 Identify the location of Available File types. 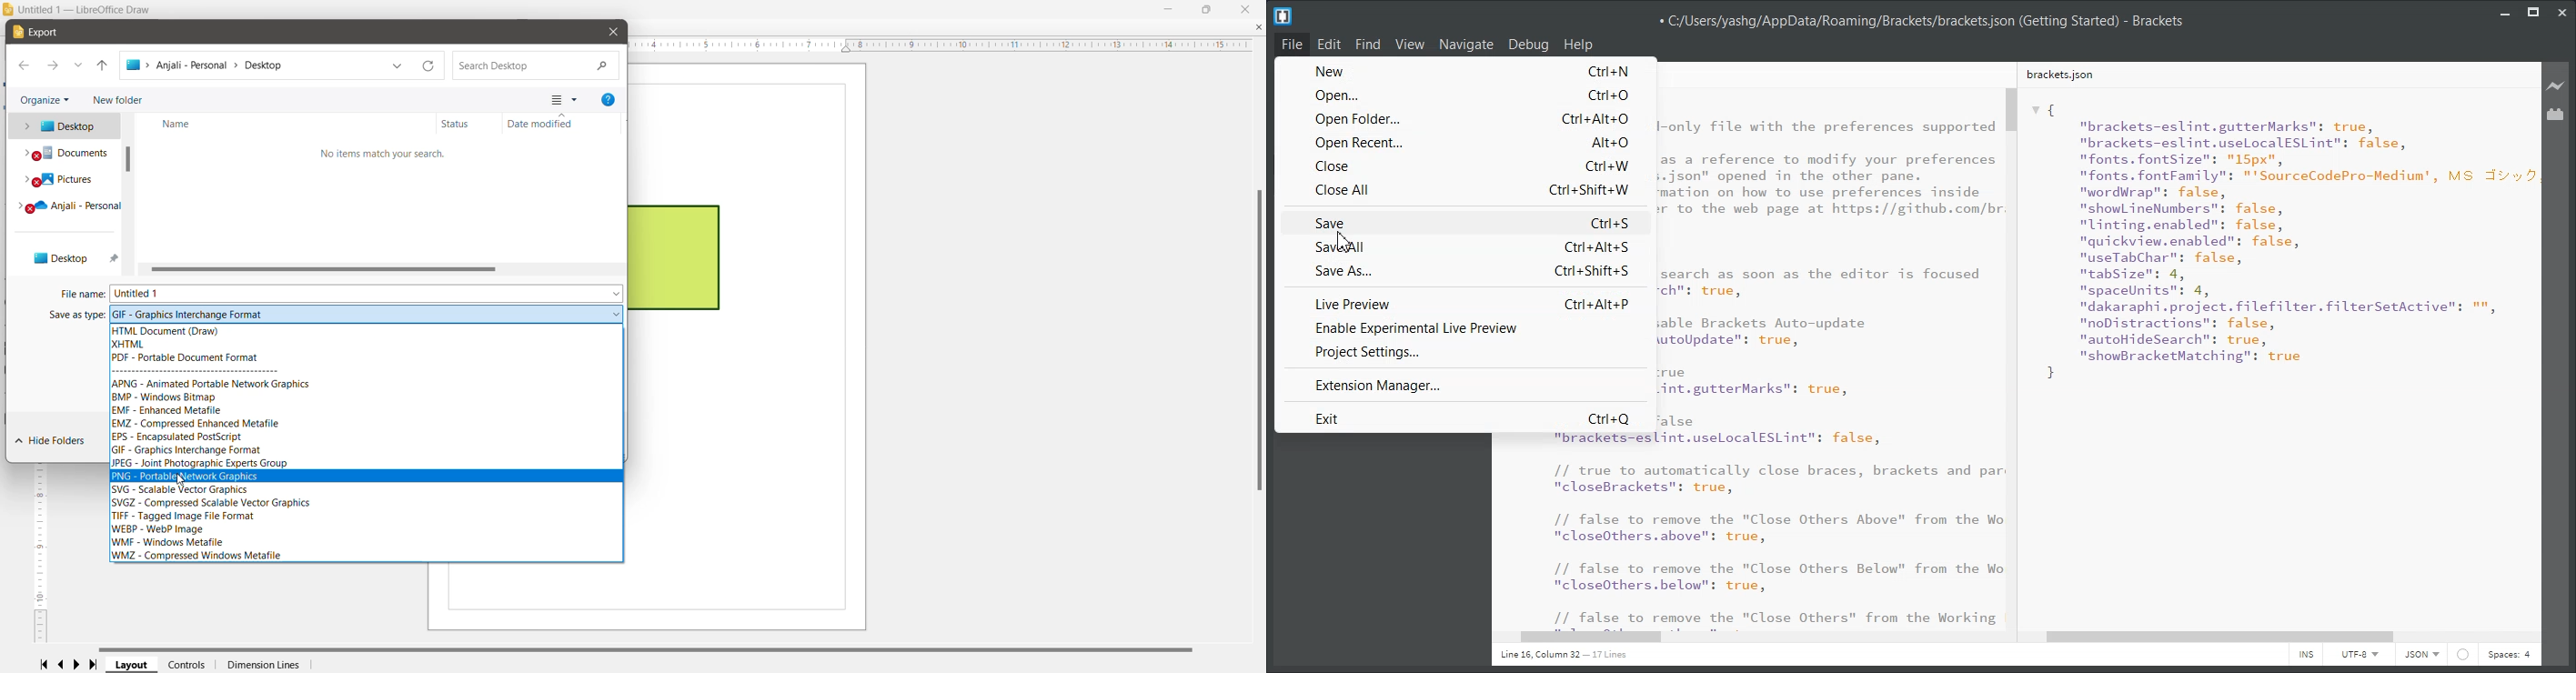
(366, 443).